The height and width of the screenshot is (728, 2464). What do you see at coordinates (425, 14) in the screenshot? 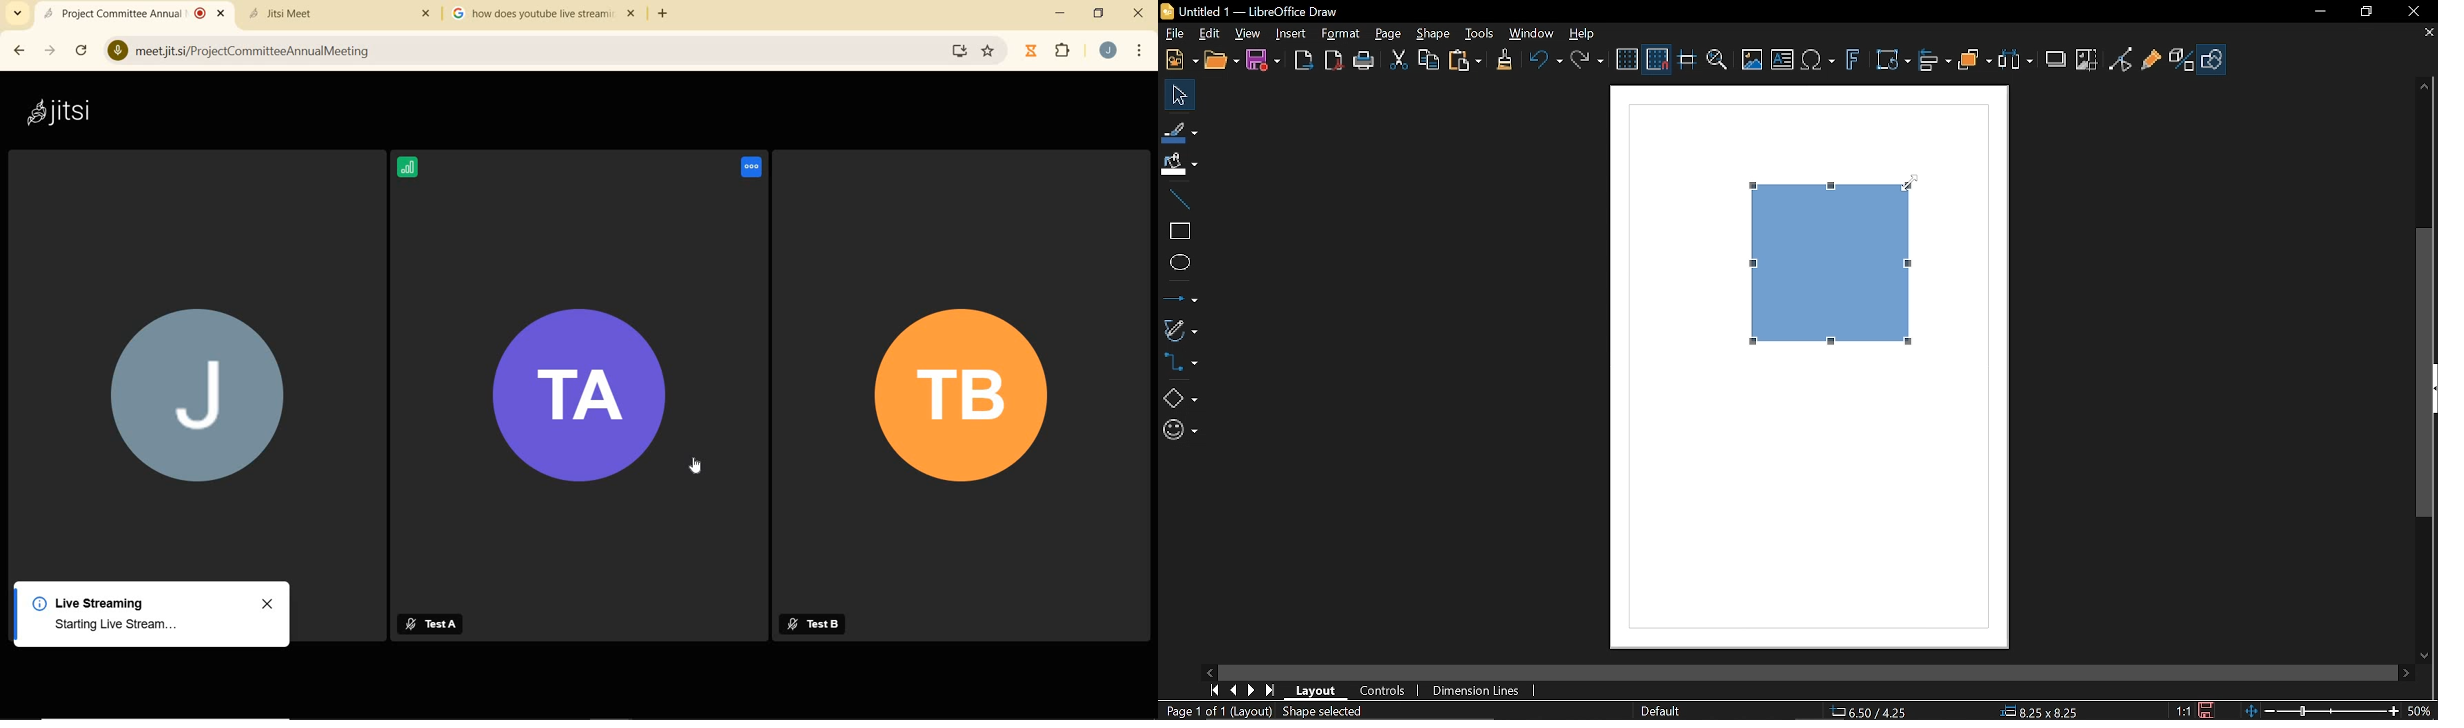
I see `` at bounding box center [425, 14].